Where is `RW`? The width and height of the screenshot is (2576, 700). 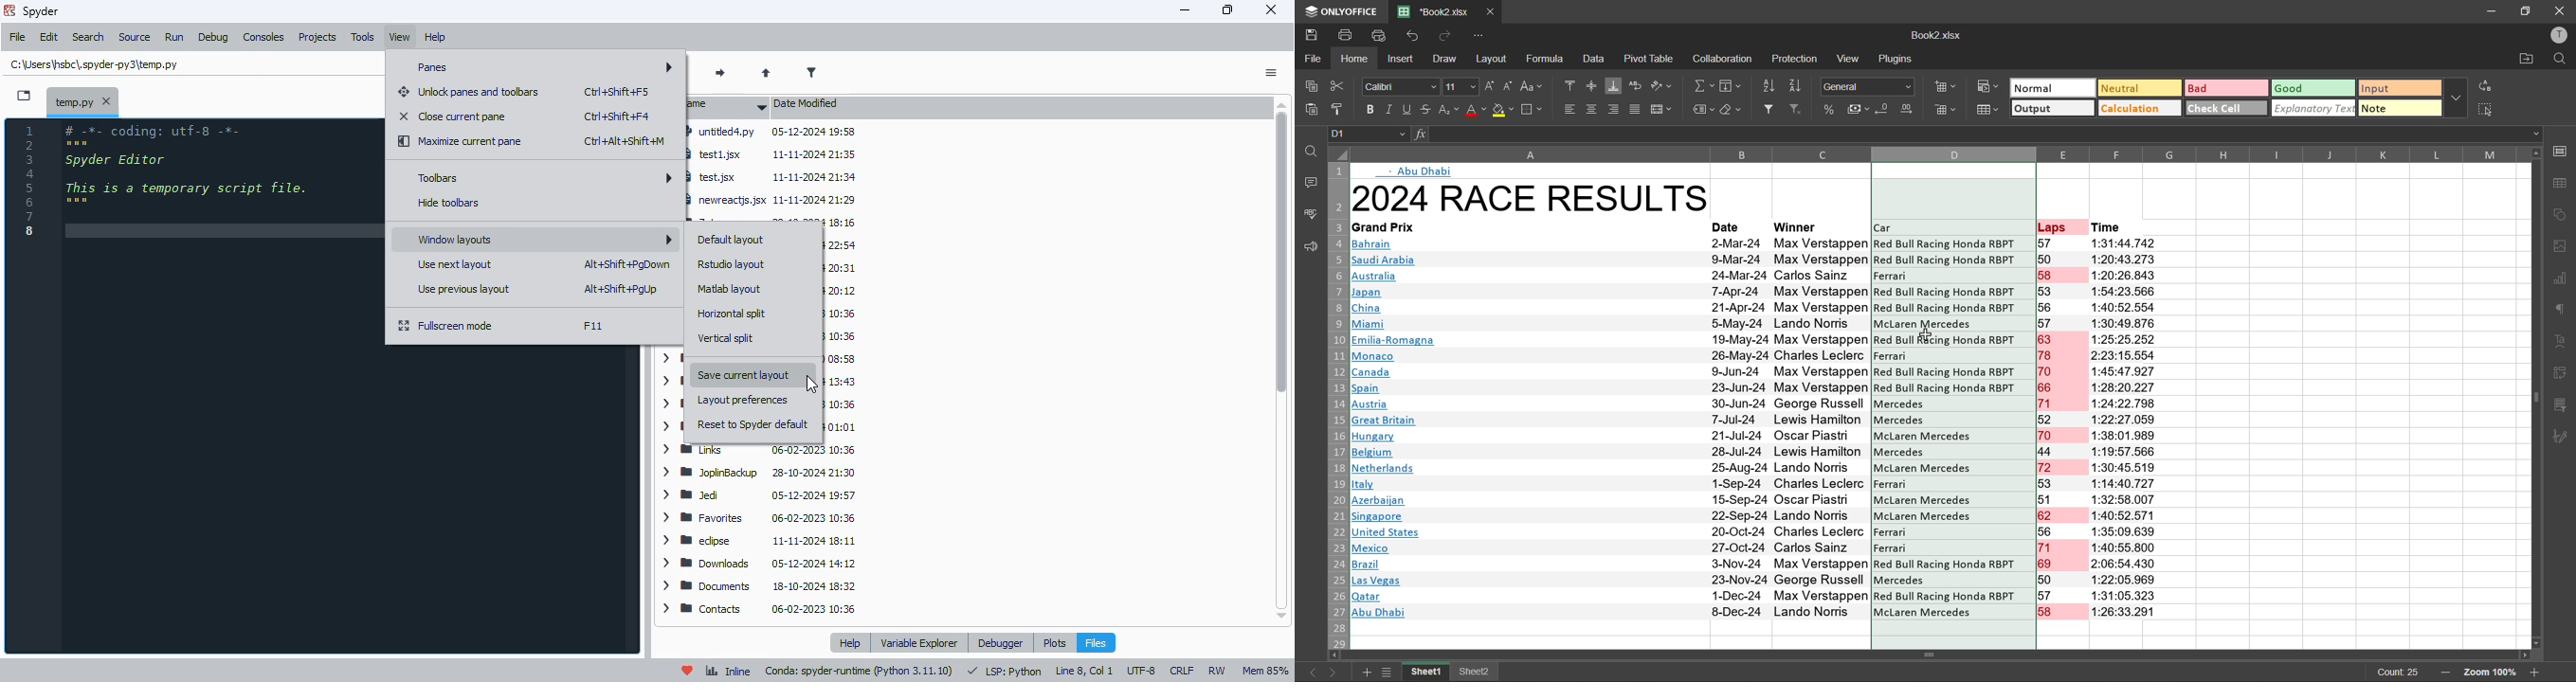 RW is located at coordinates (1217, 670).